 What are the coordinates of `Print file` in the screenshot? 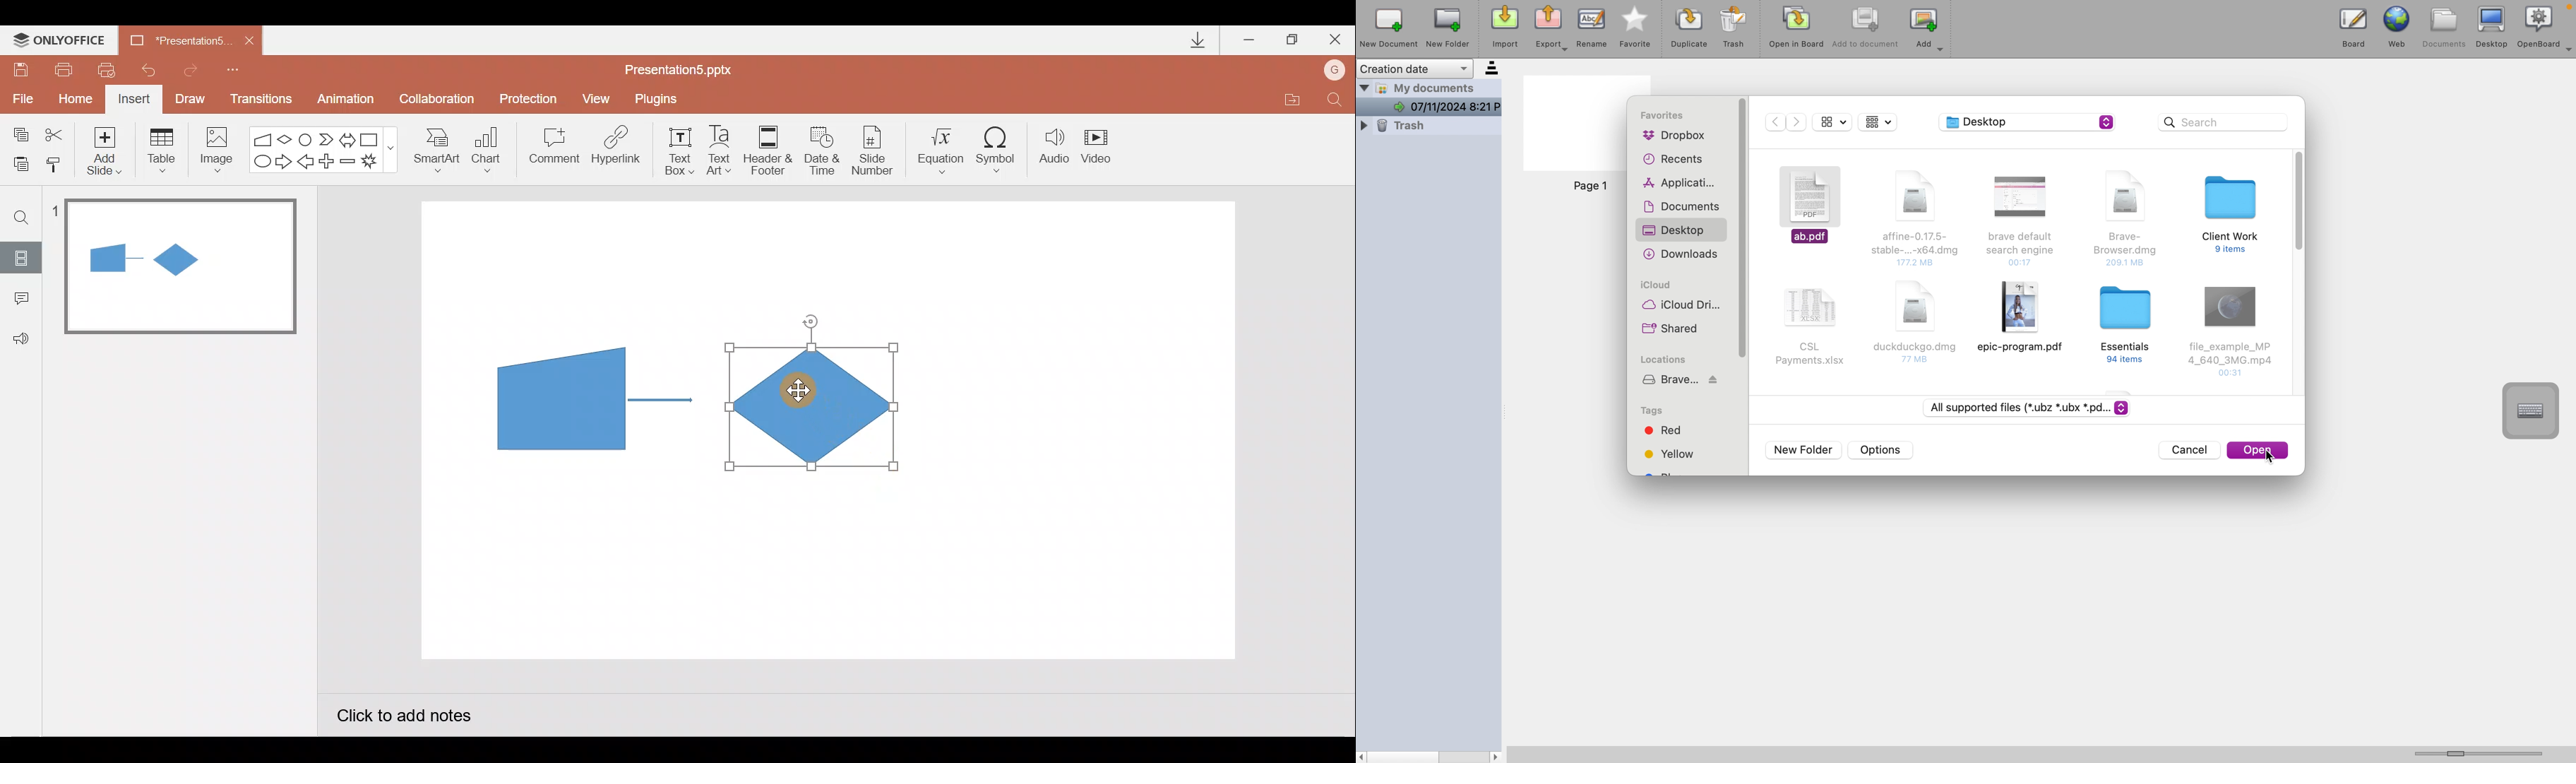 It's located at (61, 69).